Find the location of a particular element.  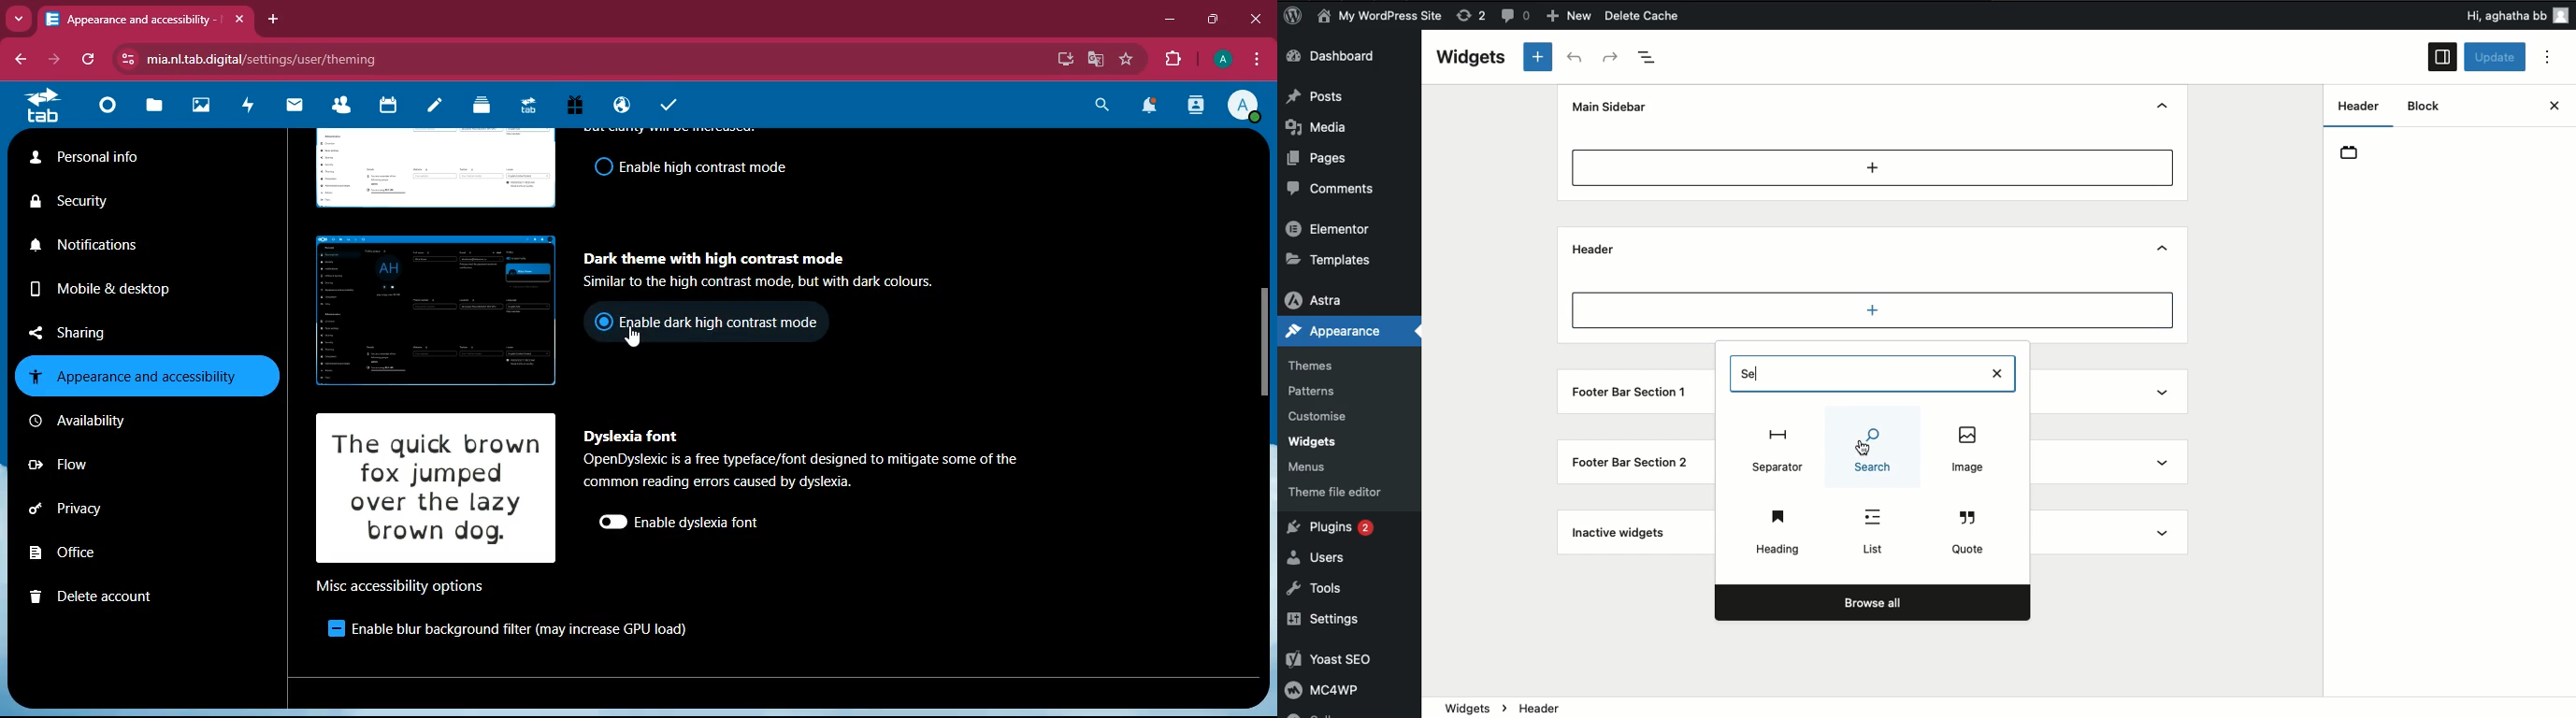

 Media is located at coordinates (1328, 125).